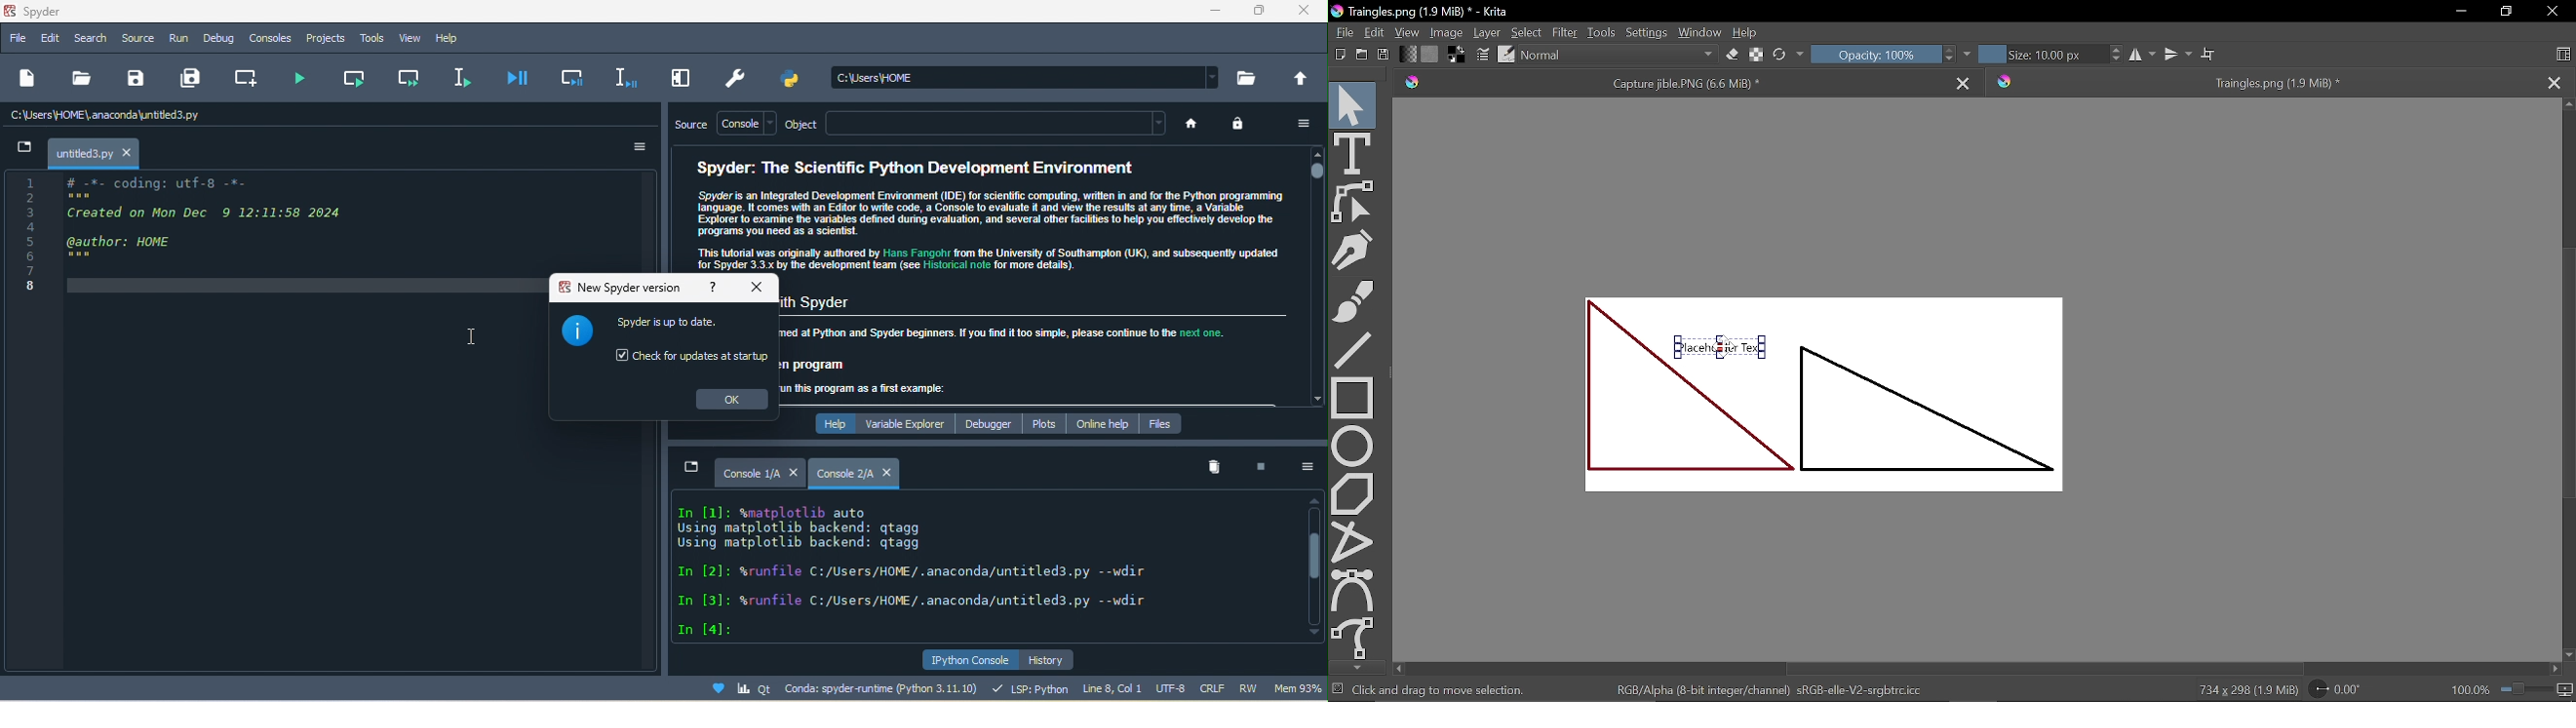  I want to click on Layer, so click(1487, 32).